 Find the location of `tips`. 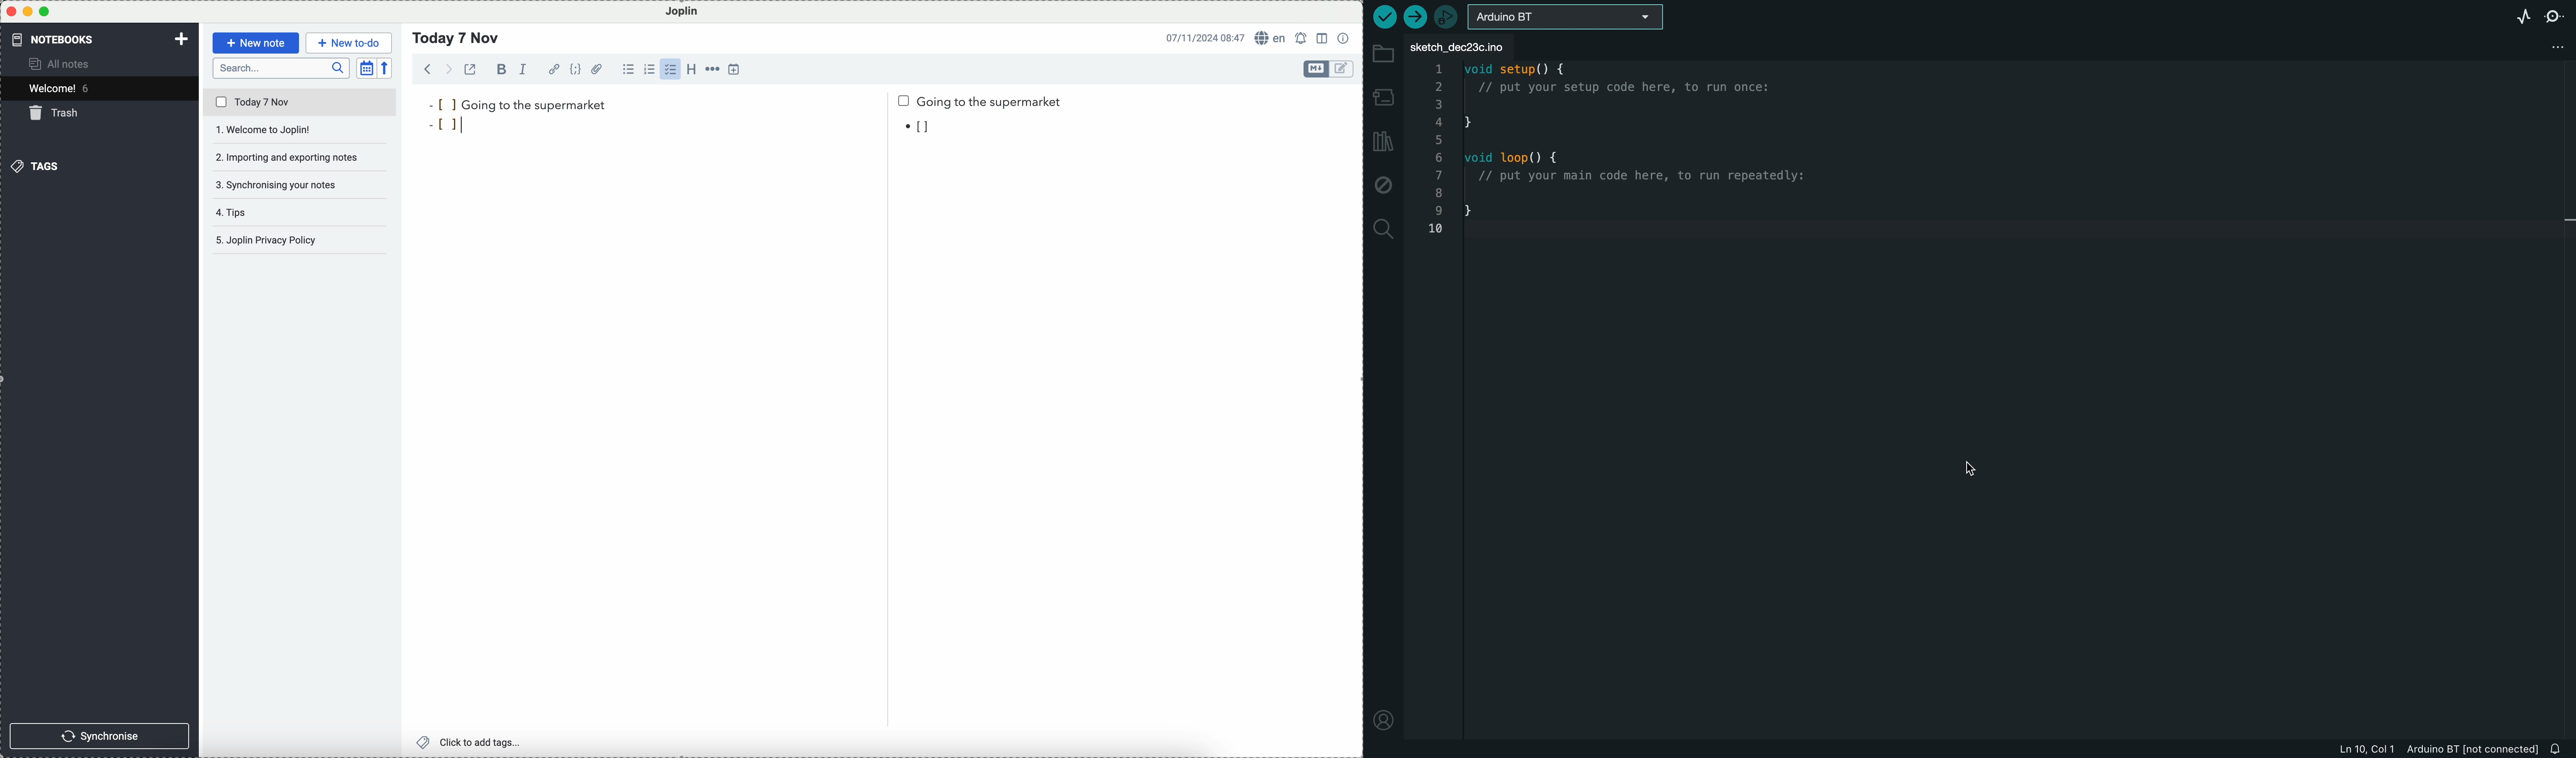

tips is located at coordinates (236, 212).